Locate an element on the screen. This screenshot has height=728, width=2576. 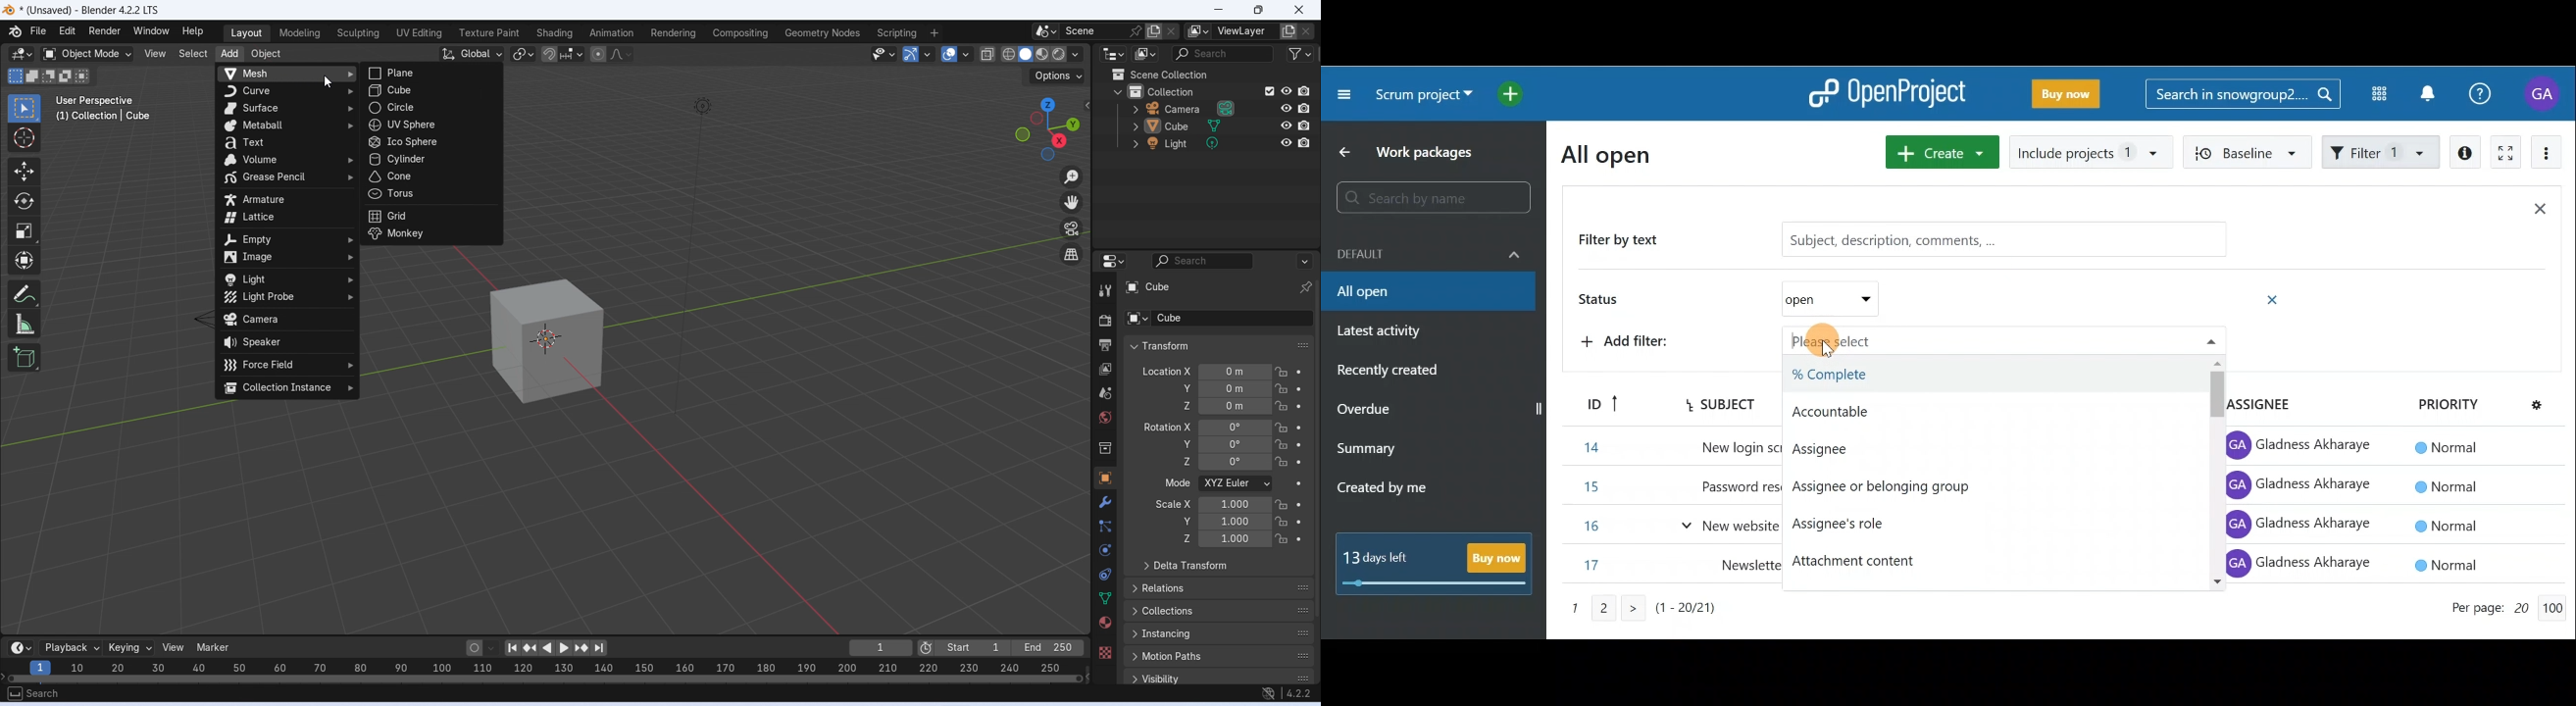
Baseline is located at coordinates (2245, 151).